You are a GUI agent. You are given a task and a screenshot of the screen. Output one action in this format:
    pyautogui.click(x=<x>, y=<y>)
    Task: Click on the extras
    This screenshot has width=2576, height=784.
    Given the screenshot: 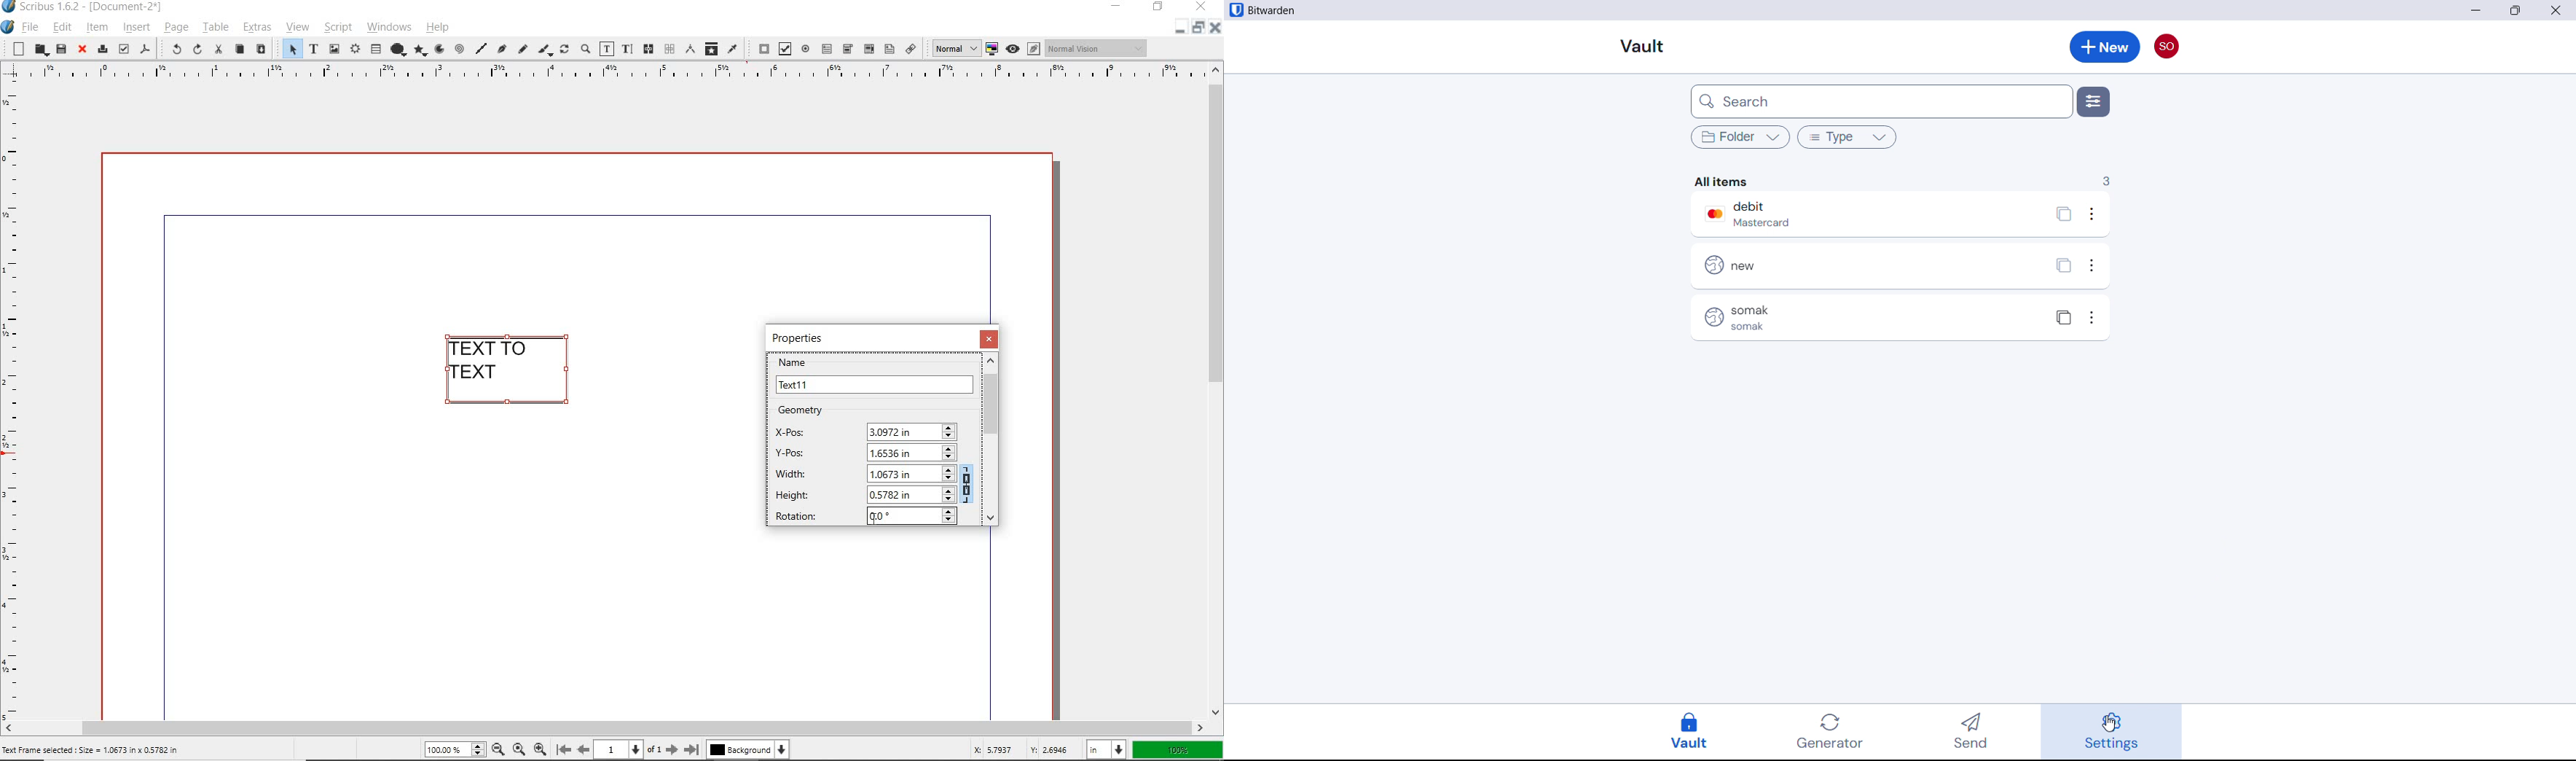 What is the action you would take?
    pyautogui.click(x=257, y=27)
    